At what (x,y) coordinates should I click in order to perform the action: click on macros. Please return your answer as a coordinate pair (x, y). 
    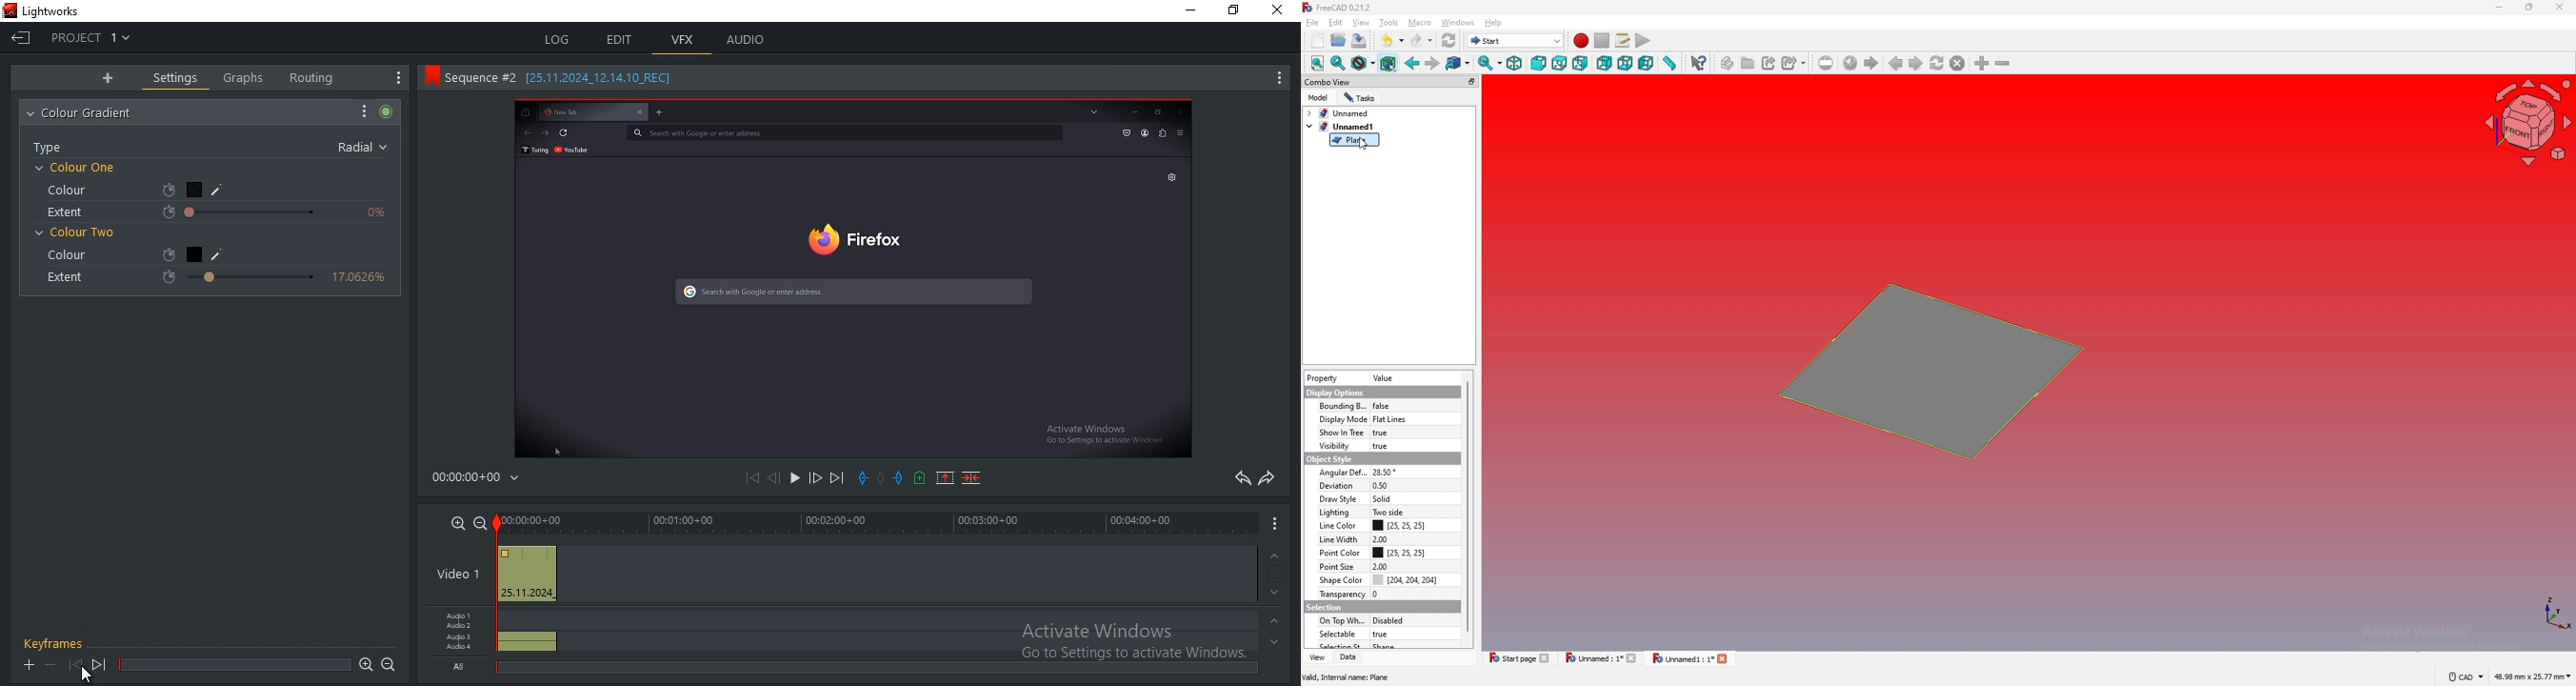
    Looking at the image, I should click on (1623, 40).